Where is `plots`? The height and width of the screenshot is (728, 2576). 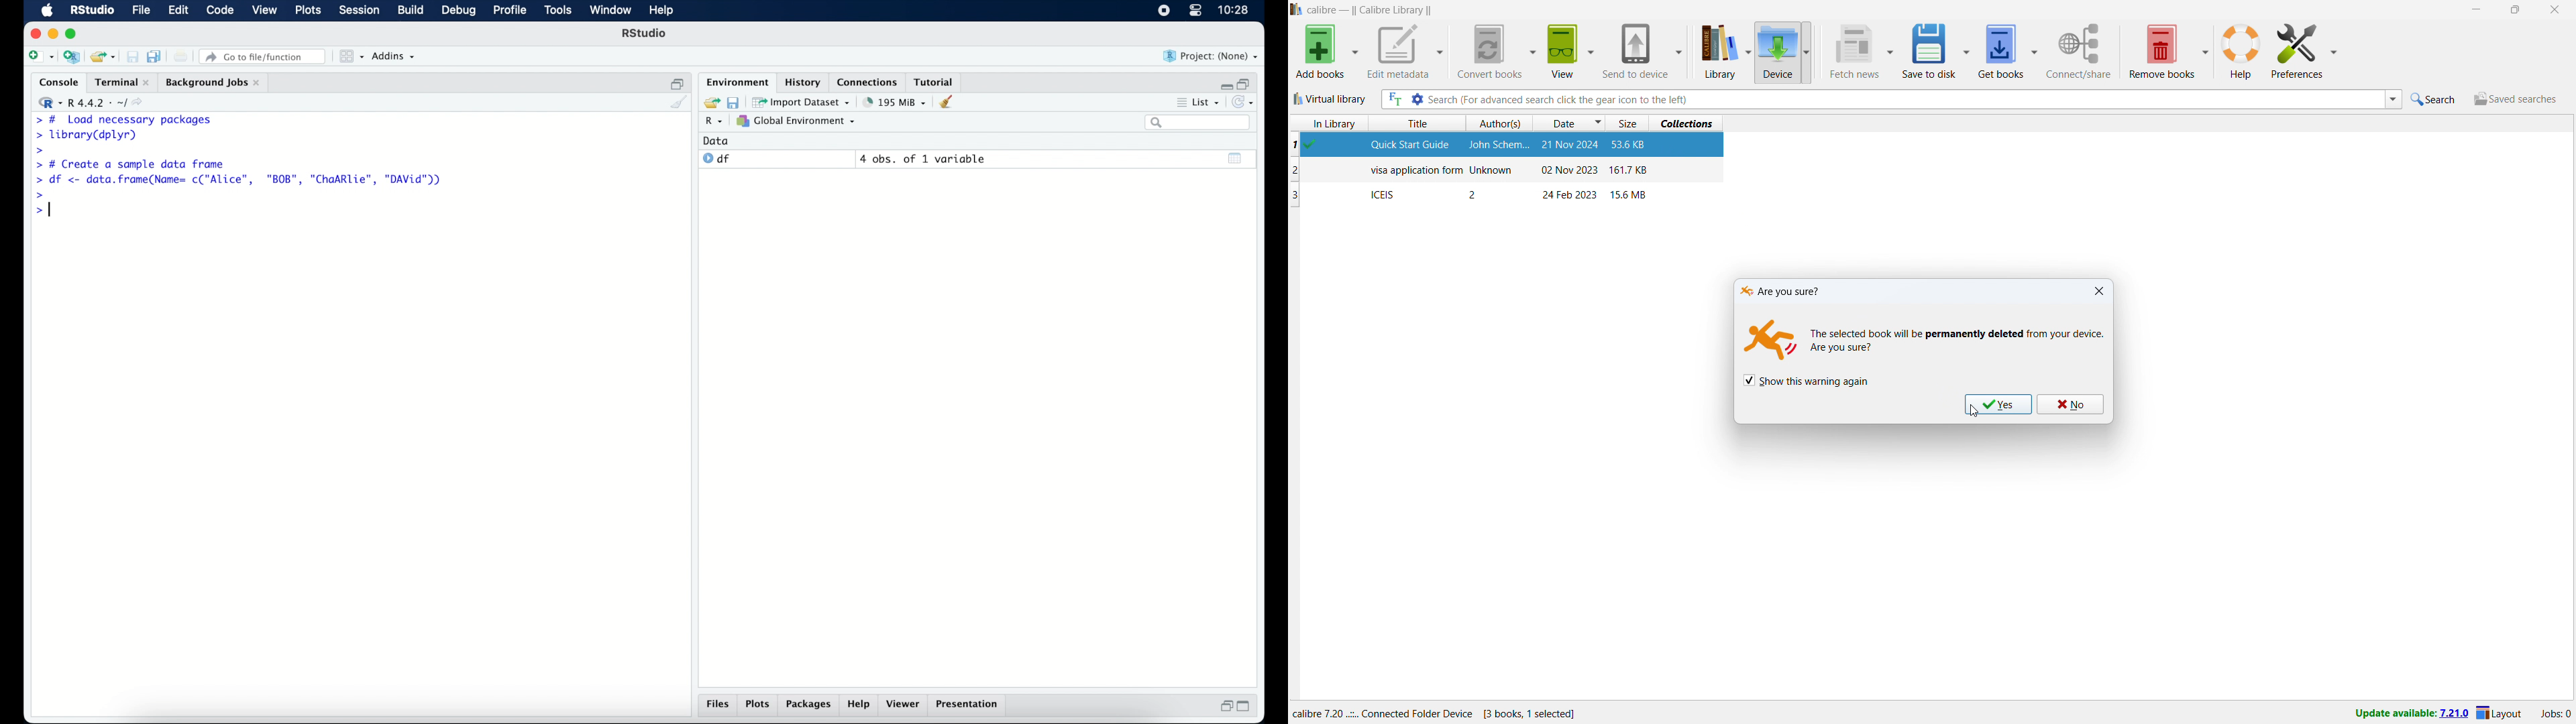 plots is located at coordinates (310, 11).